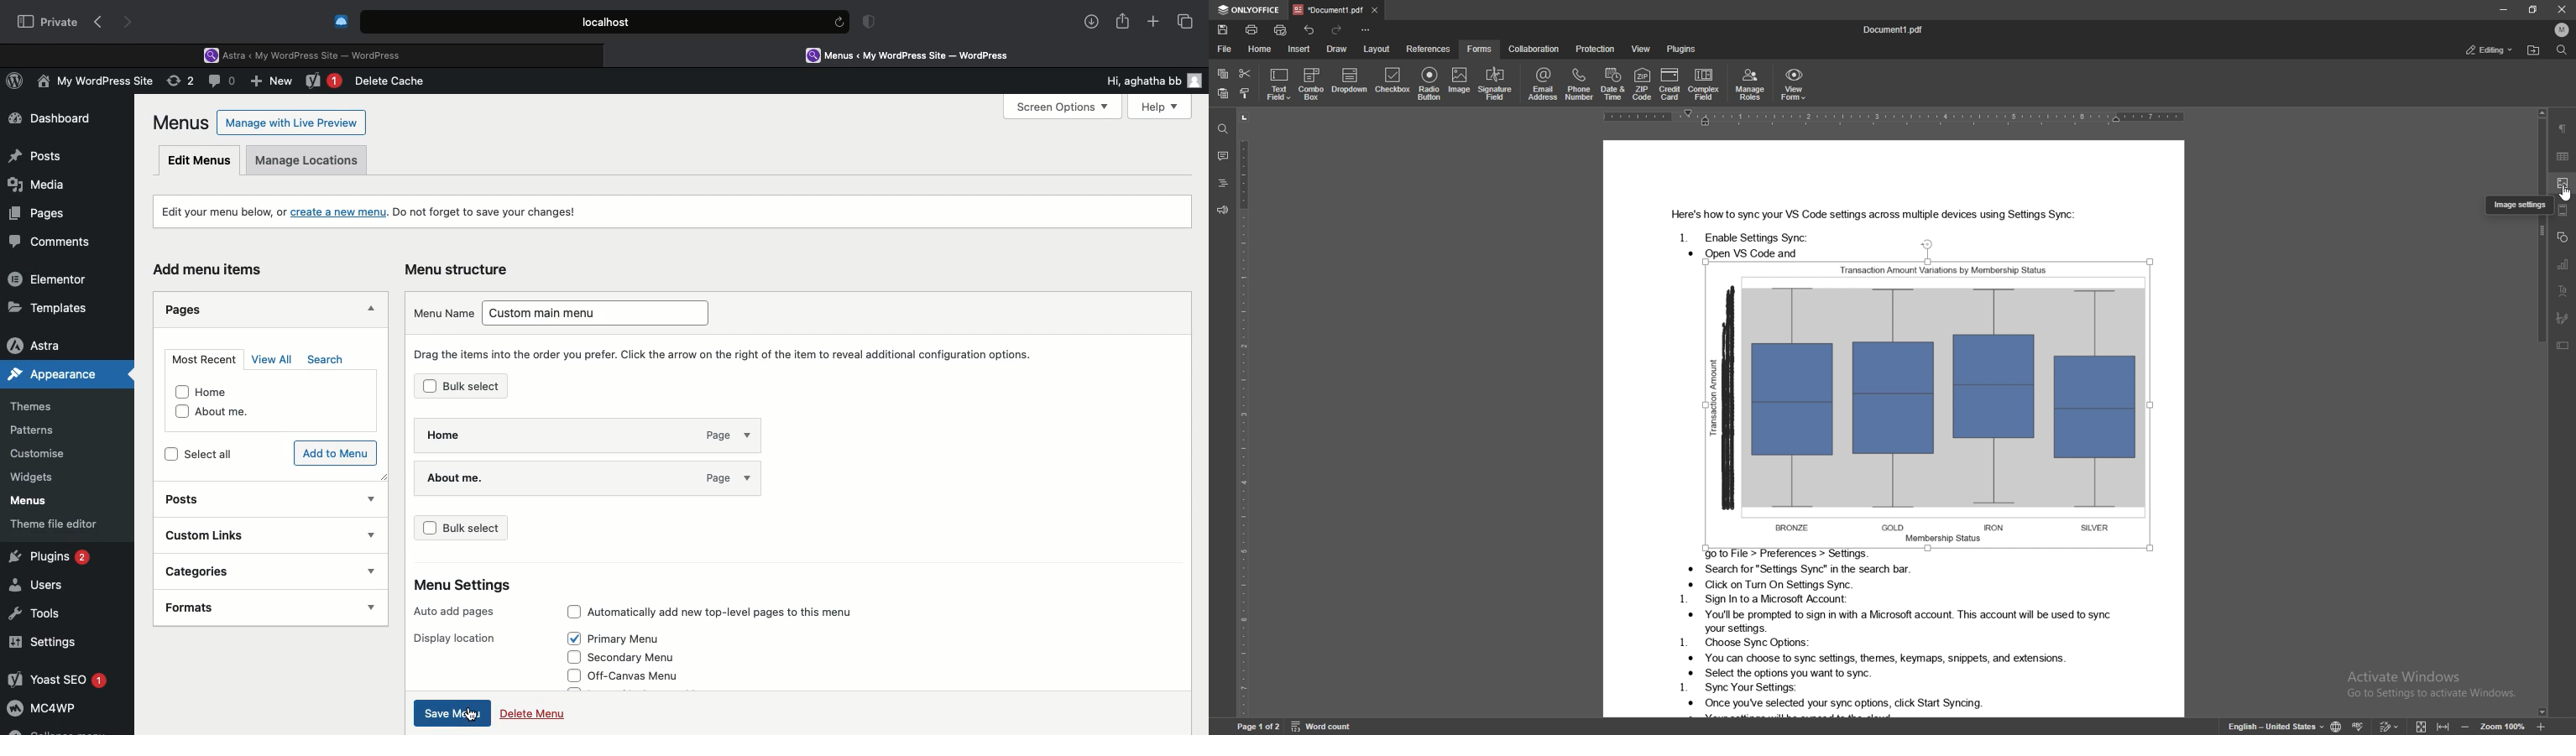 The width and height of the screenshot is (2576, 756). Describe the element at coordinates (201, 359) in the screenshot. I see `Most recent` at that location.